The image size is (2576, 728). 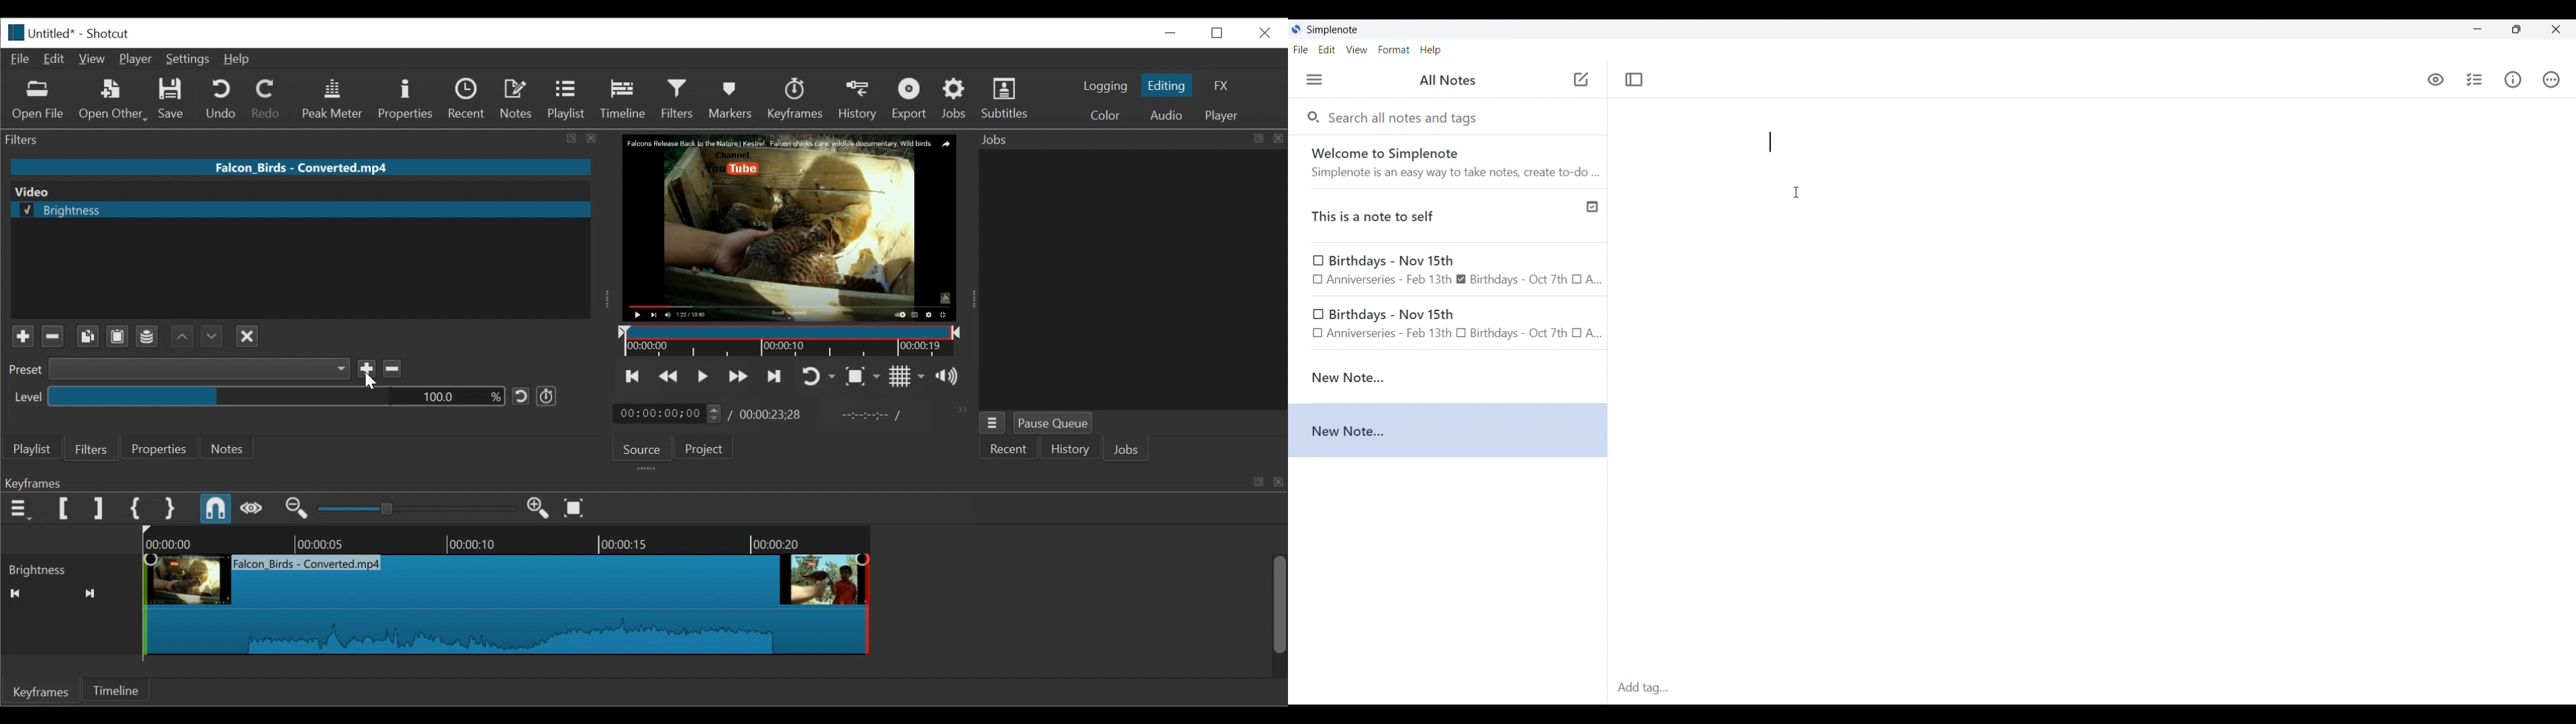 What do you see at coordinates (545, 396) in the screenshot?
I see `Use keyframe for this parameter` at bounding box center [545, 396].